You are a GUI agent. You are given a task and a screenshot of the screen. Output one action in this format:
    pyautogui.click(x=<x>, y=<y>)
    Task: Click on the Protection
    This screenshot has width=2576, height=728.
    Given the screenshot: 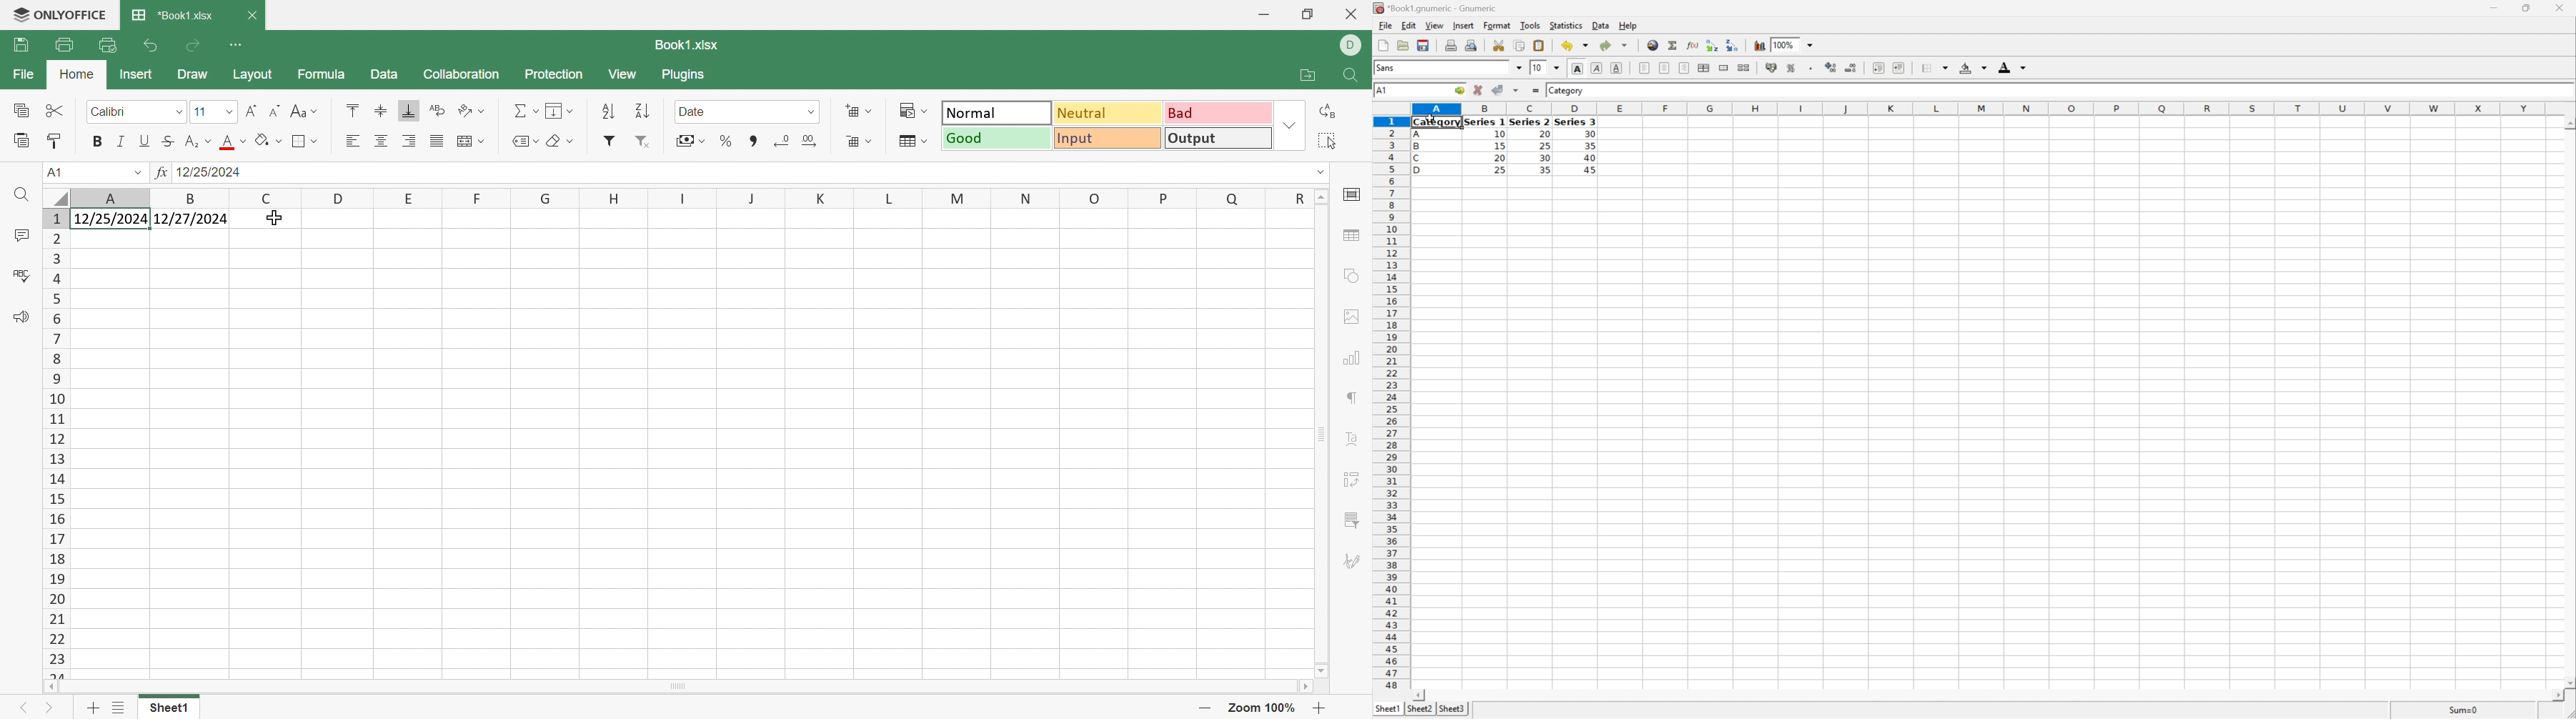 What is the action you would take?
    pyautogui.click(x=552, y=76)
    